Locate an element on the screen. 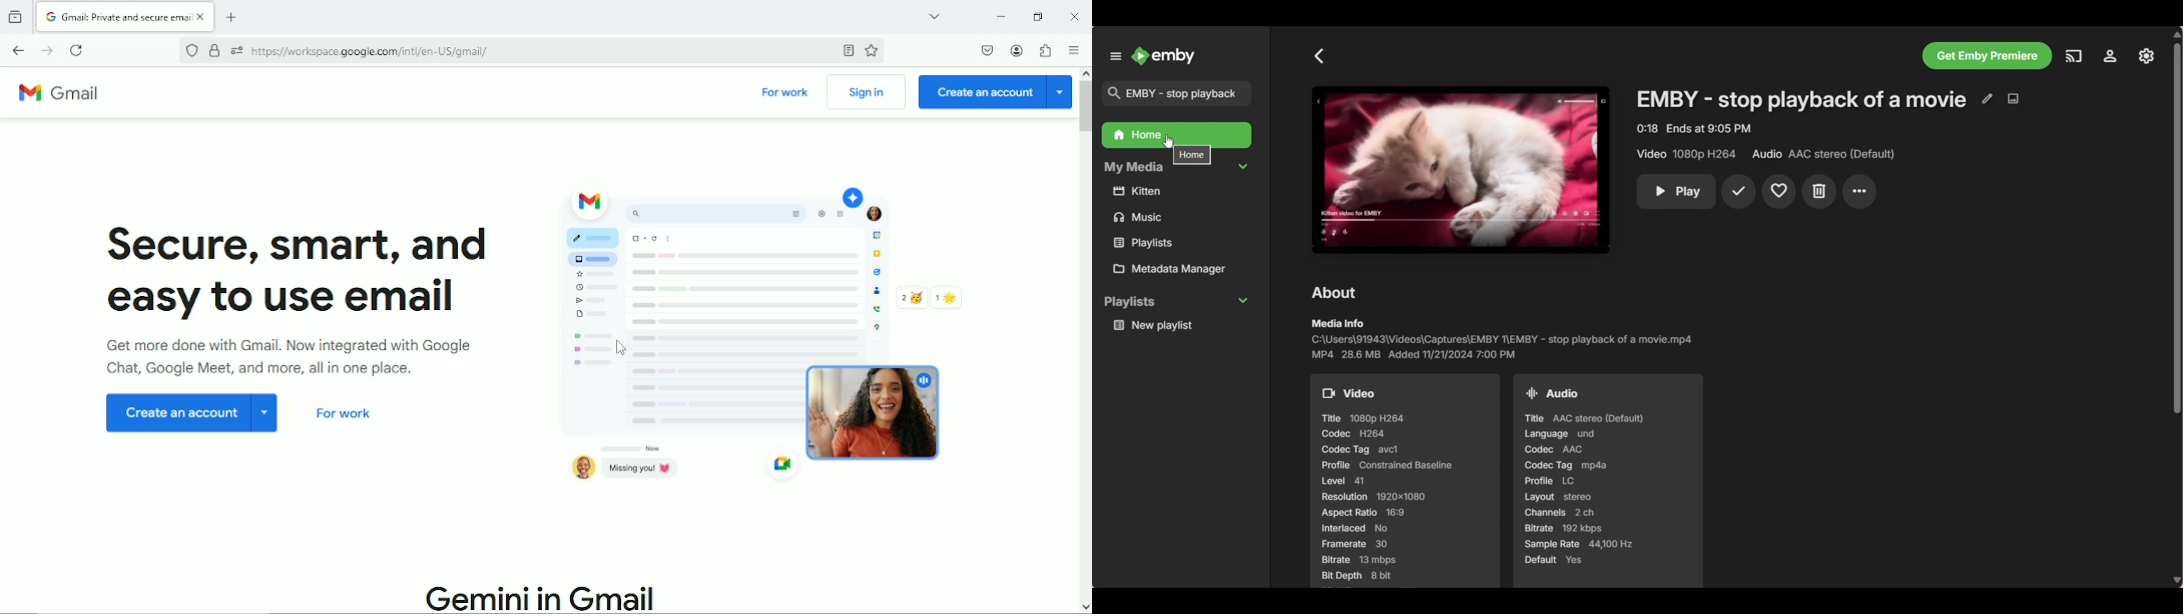 The width and height of the screenshot is (2184, 616). Craete an account is located at coordinates (193, 415).